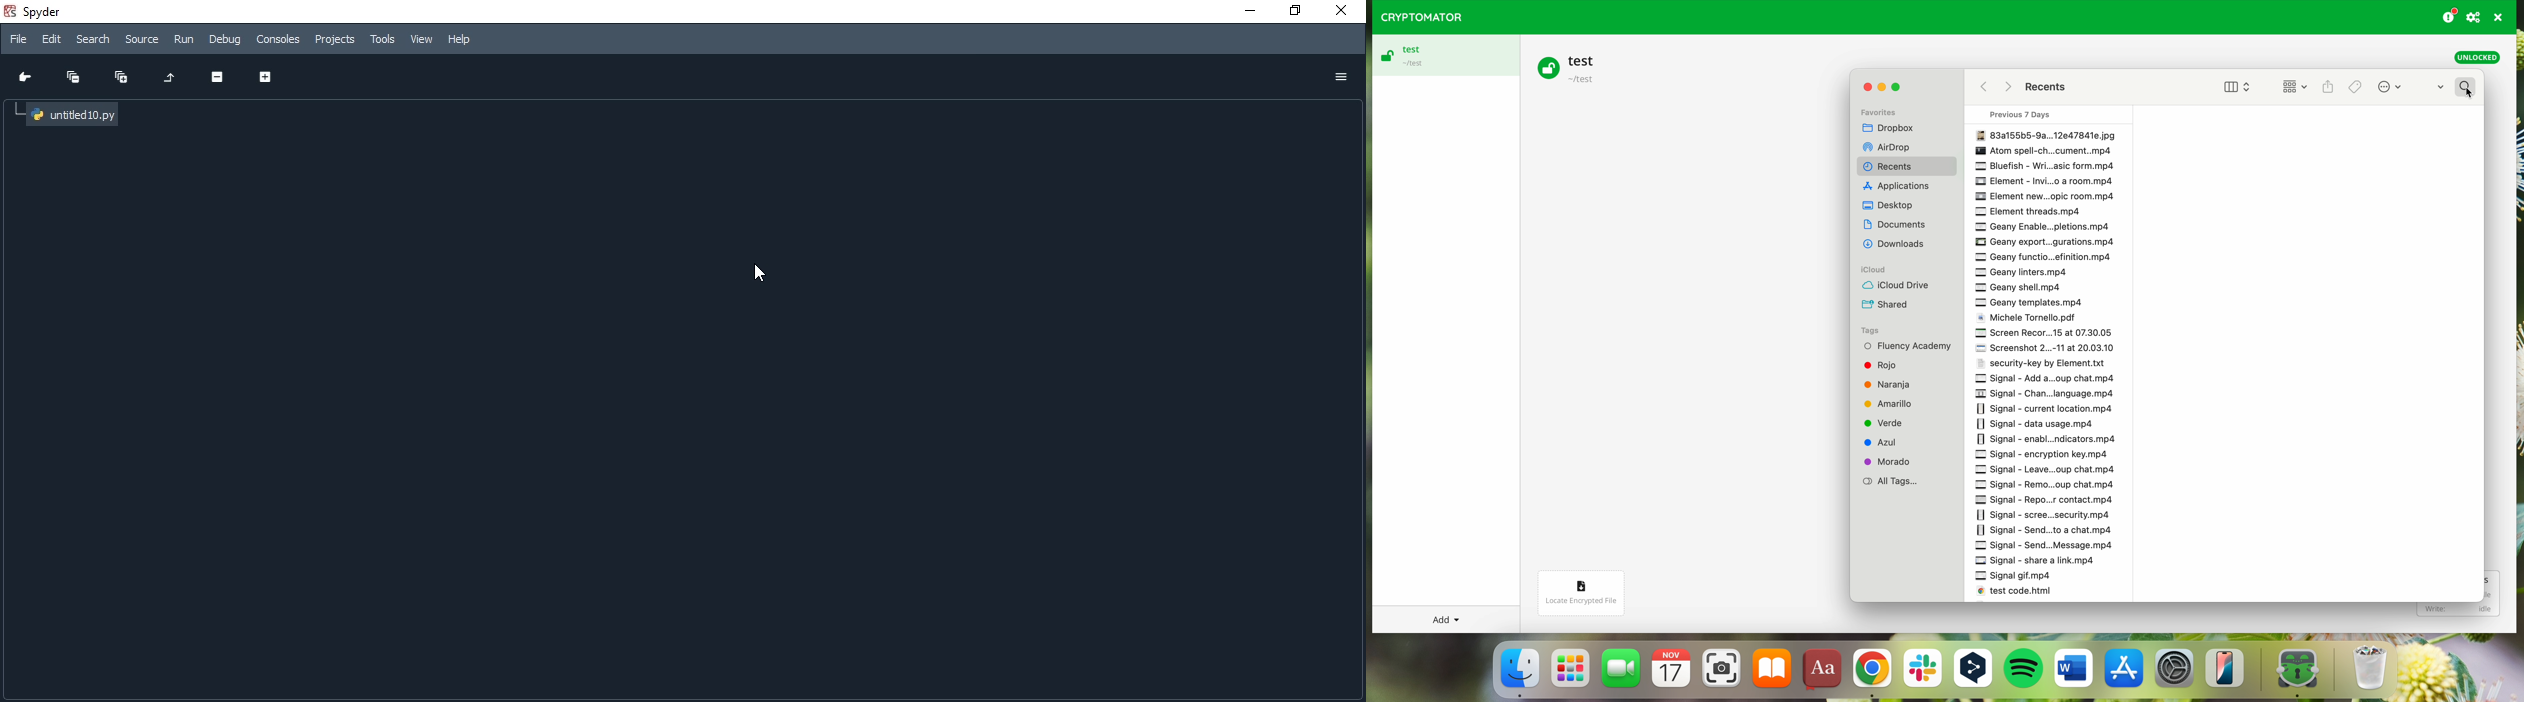 This screenshot has height=728, width=2548. I want to click on close, so click(1345, 12).